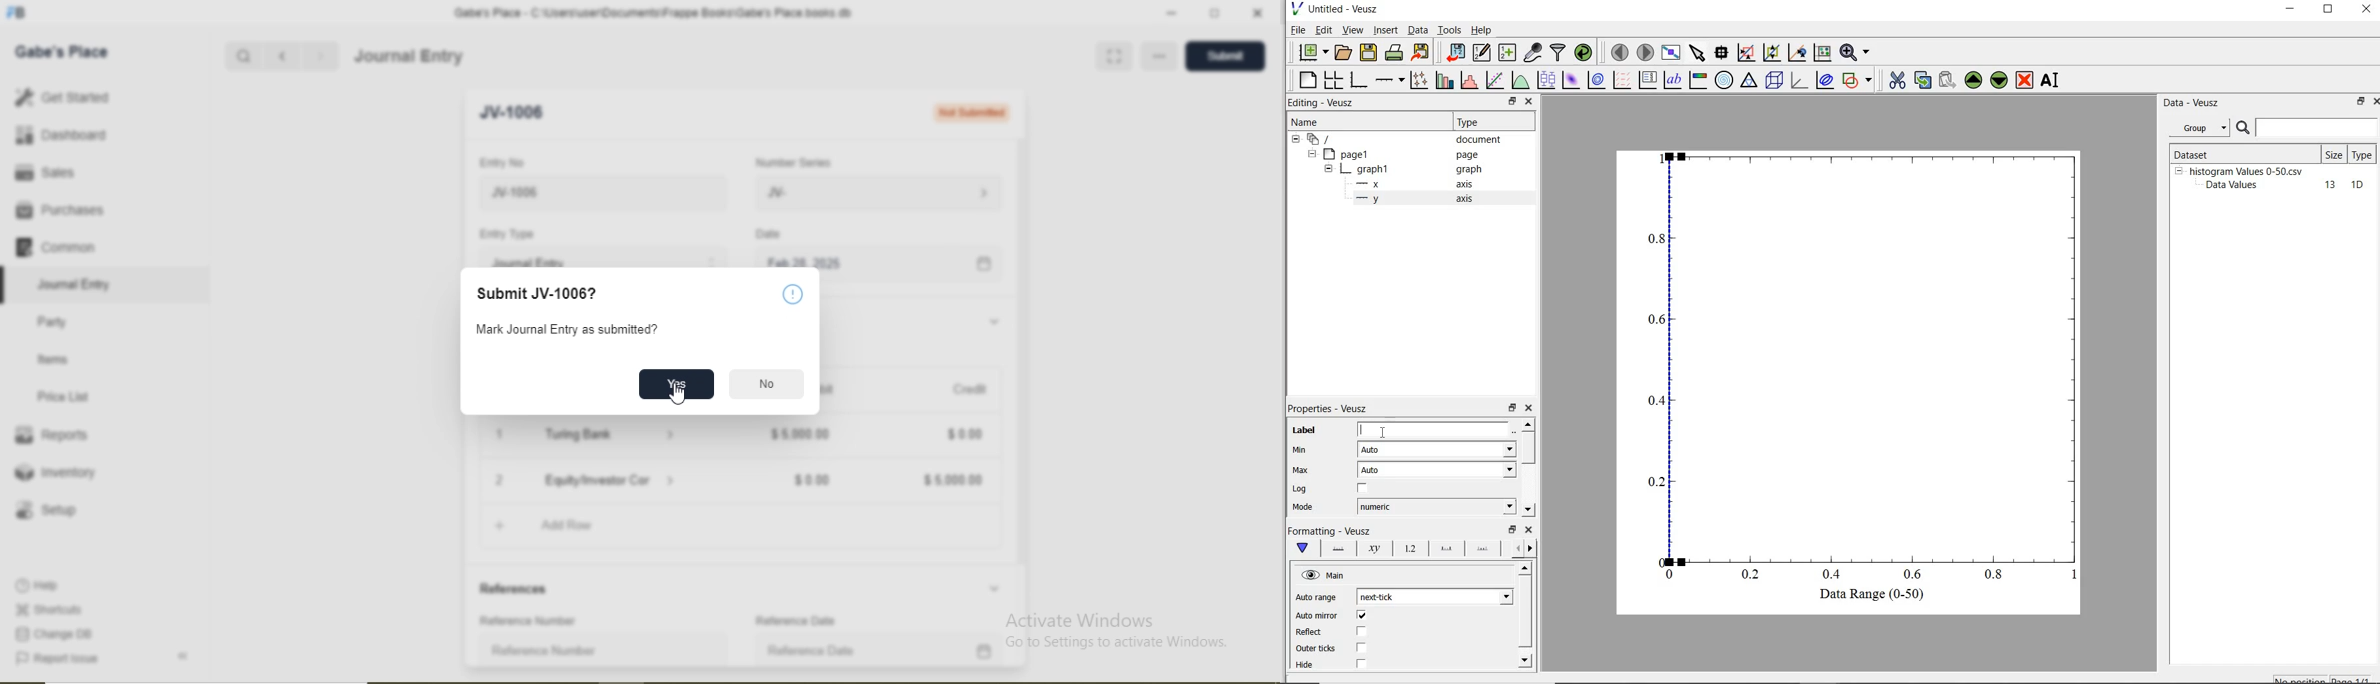  Describe the element at coordinates (1619, 52) in the screenshot. I see `move to previous page` at that location.